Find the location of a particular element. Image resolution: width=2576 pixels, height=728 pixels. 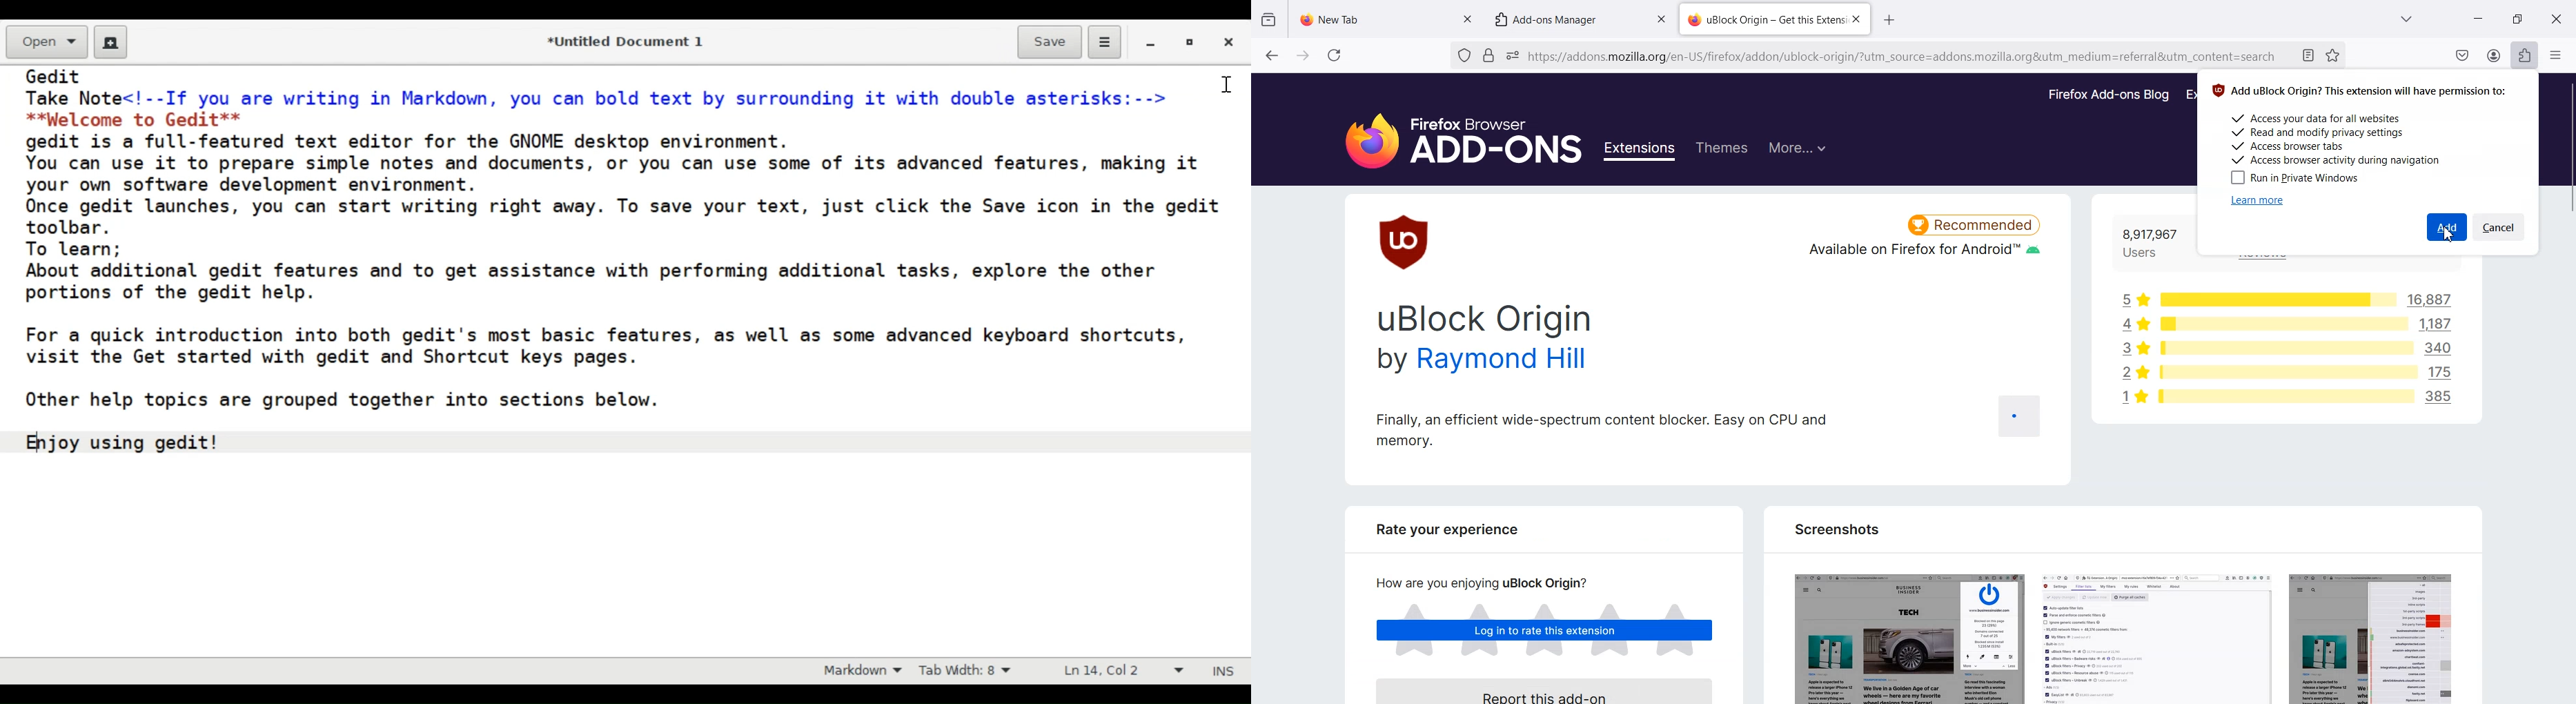

Themes is located at coordinates (1721, 148).